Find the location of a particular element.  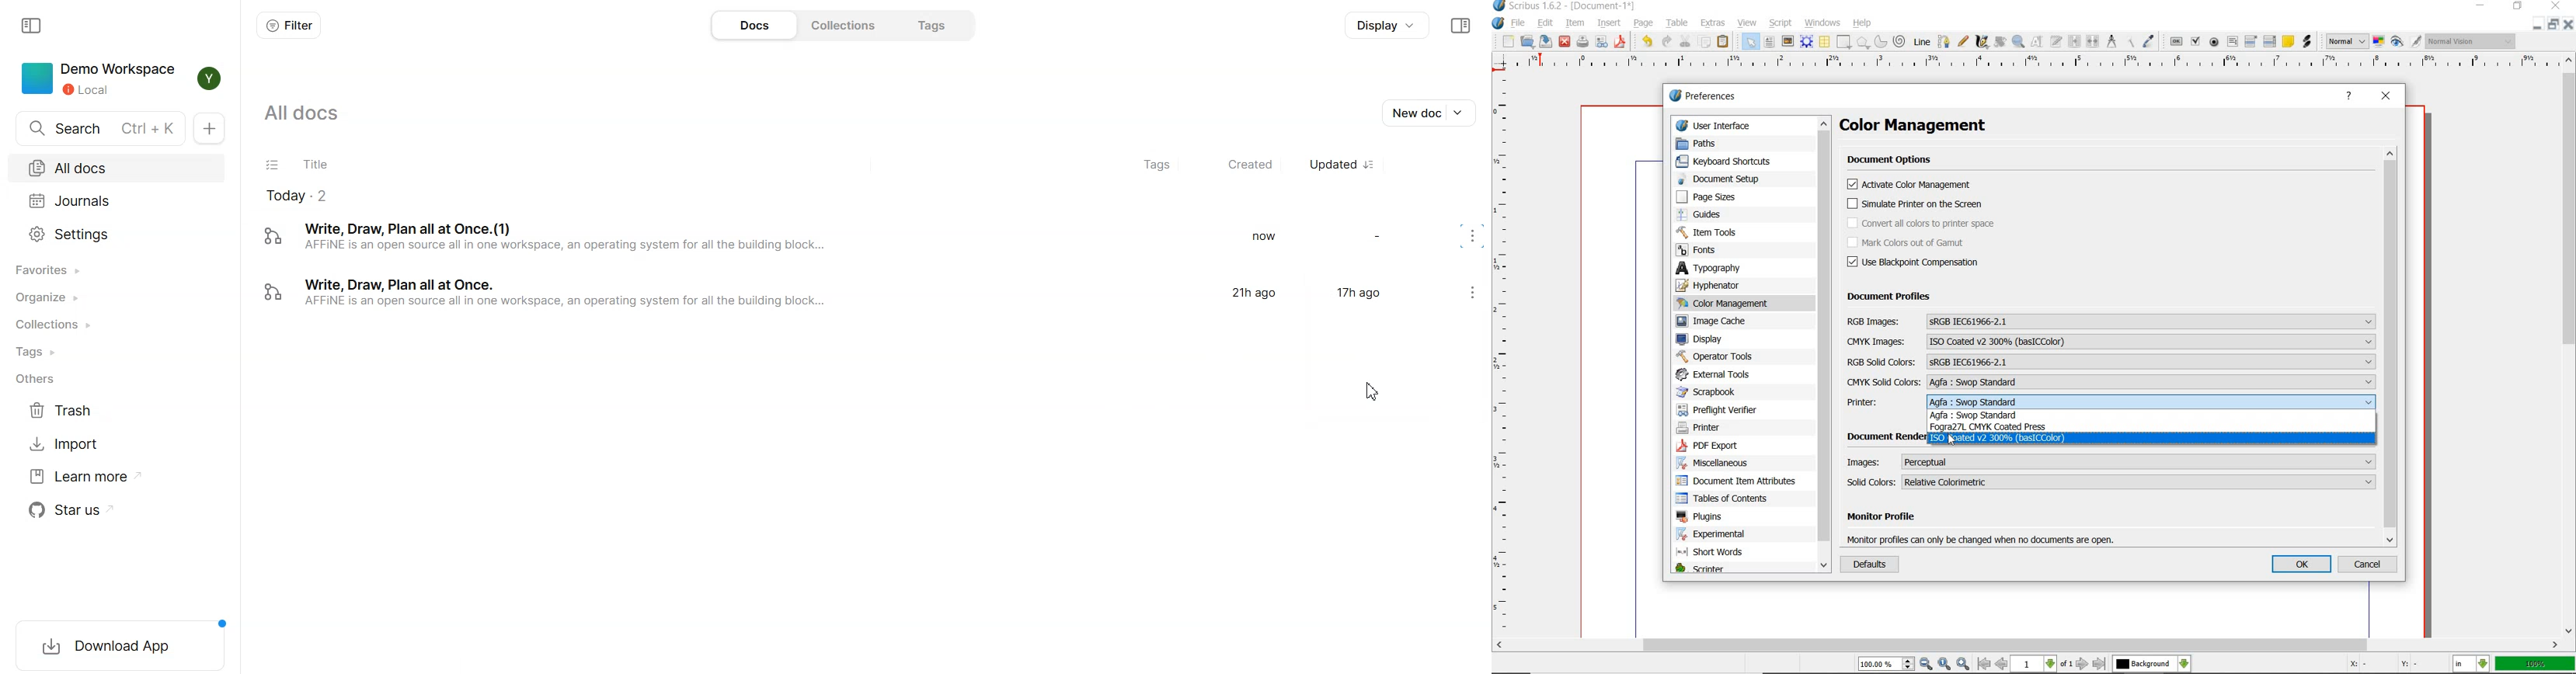

DEFAULTS is located at coordinates (1867, 565).